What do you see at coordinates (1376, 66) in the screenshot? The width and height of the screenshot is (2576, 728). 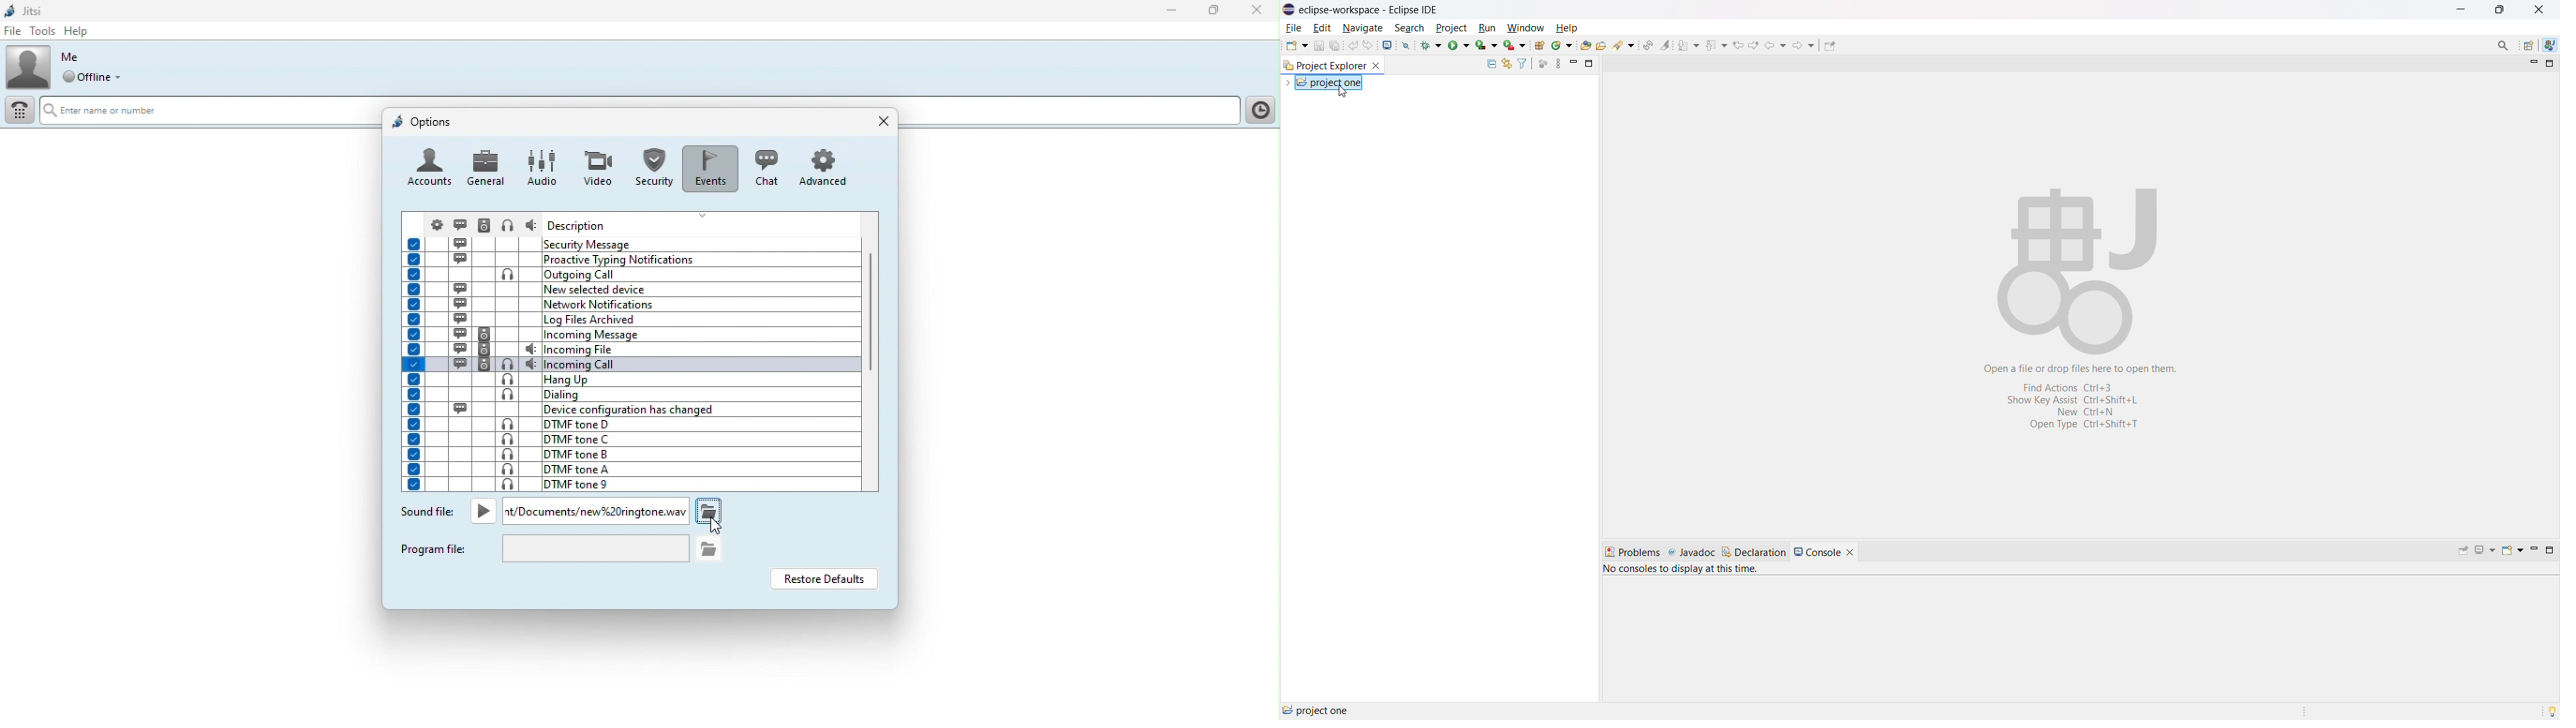 I see `close project explorer` at bounding box center [1376, 66].